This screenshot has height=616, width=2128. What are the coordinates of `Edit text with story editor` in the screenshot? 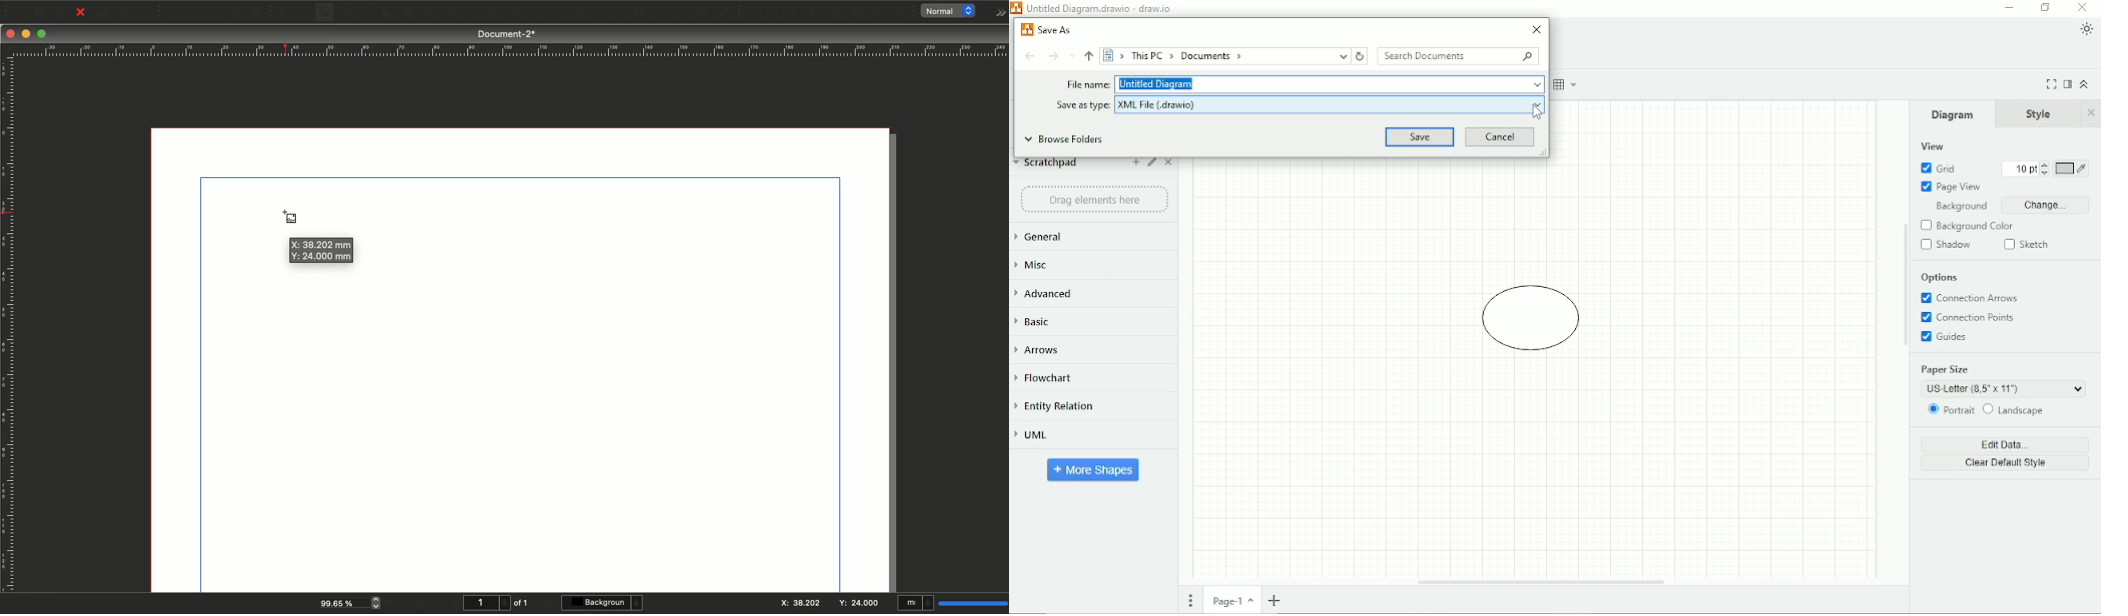 It's located at (606, 13).